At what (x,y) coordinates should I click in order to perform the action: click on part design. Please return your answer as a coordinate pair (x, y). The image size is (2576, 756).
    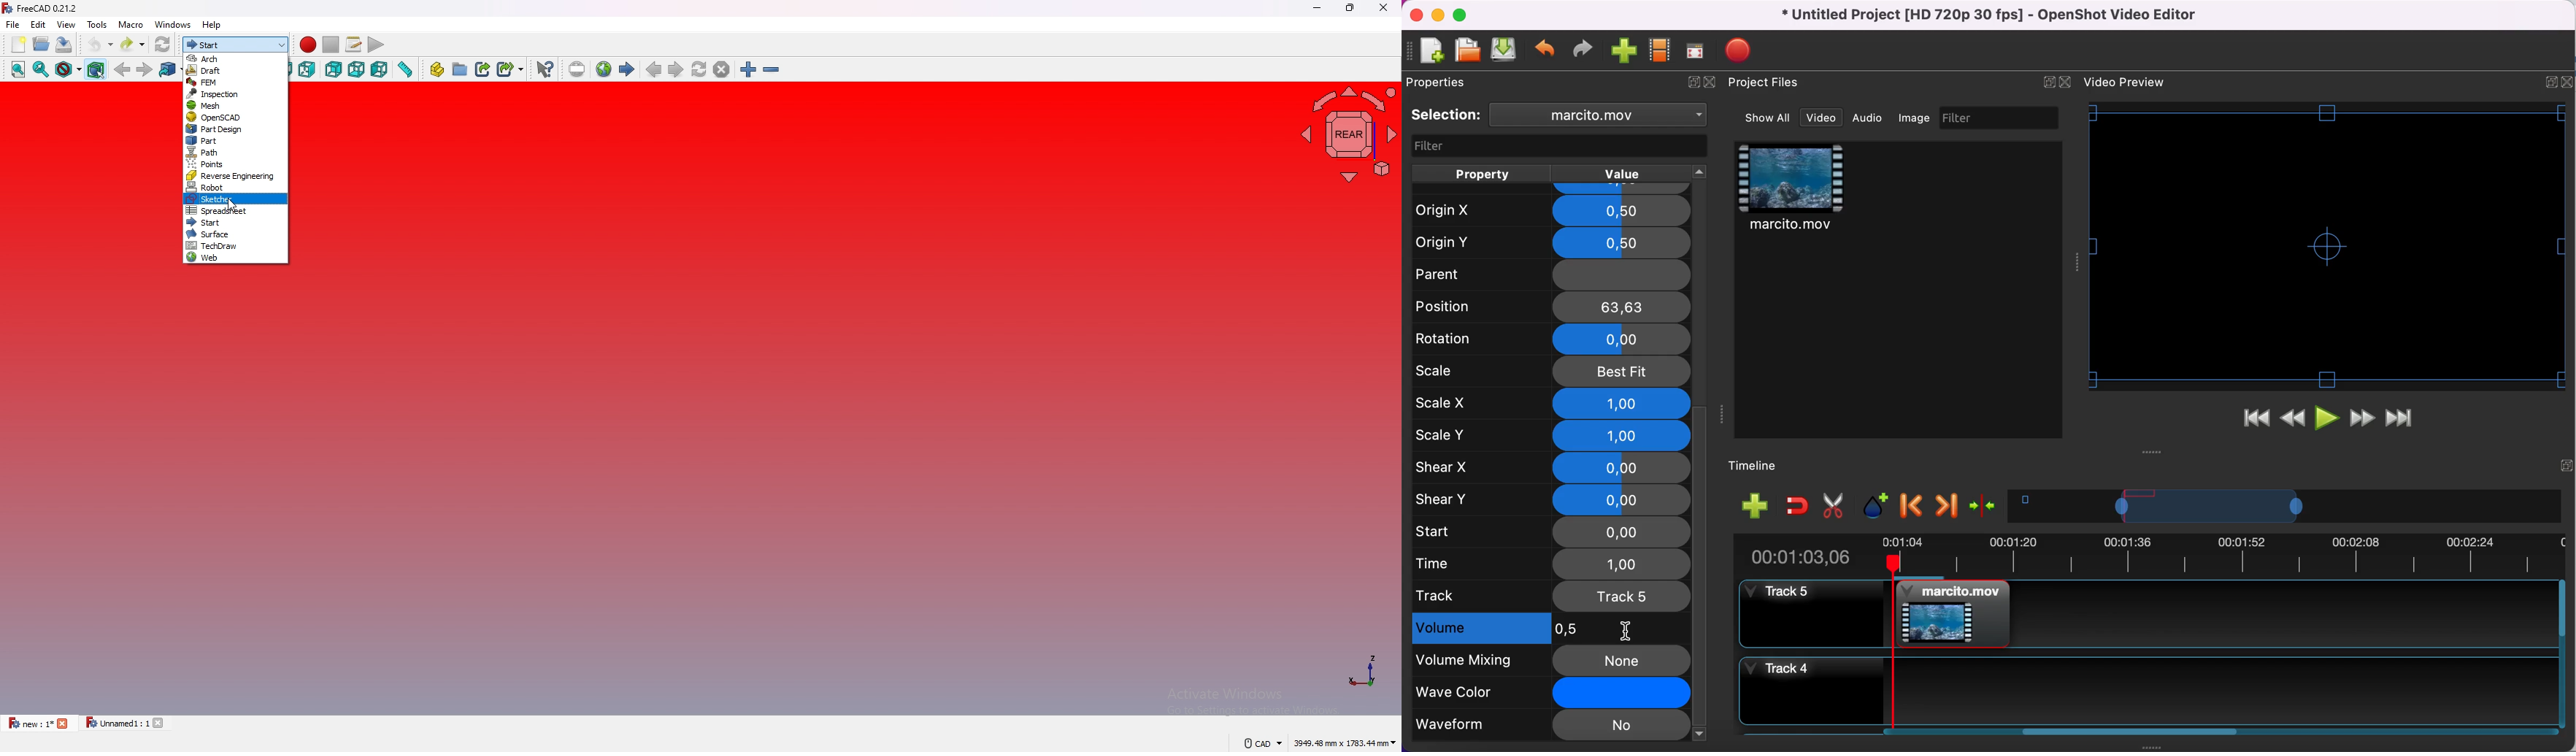
    Looking at the image, I should click on (235, 128).